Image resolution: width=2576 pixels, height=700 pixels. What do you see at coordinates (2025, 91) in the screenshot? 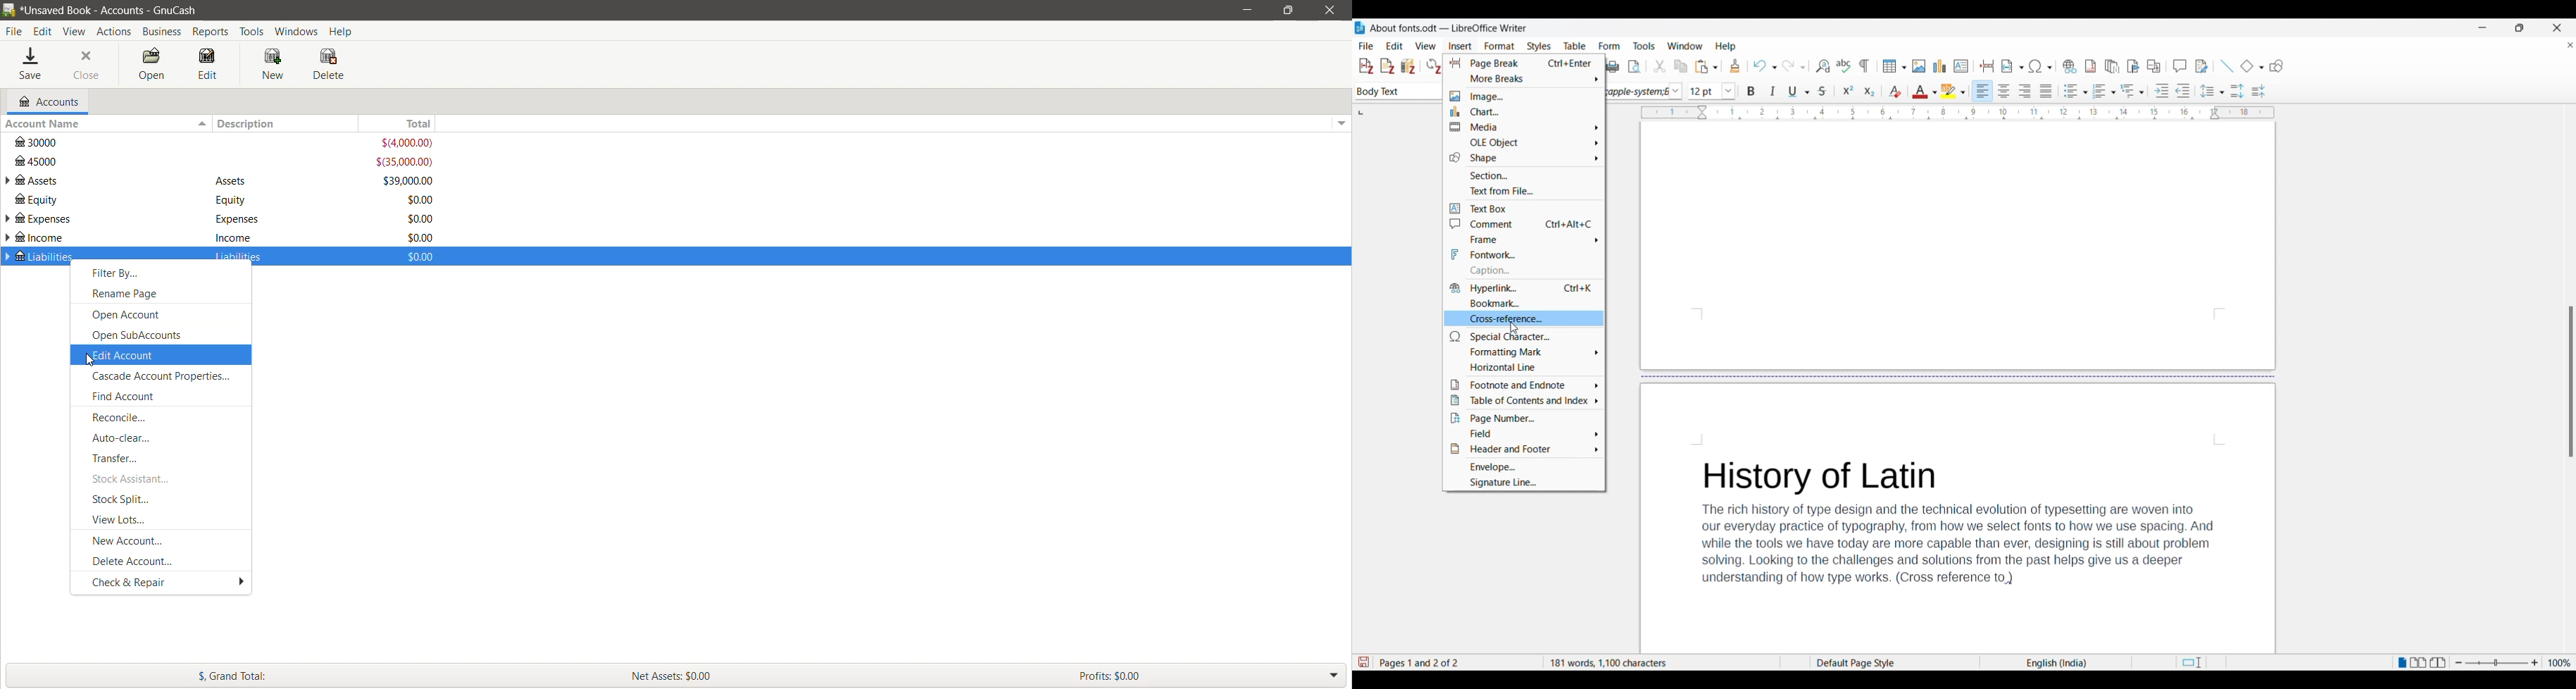
I see `Align right` at bounding box center [2025, 91].